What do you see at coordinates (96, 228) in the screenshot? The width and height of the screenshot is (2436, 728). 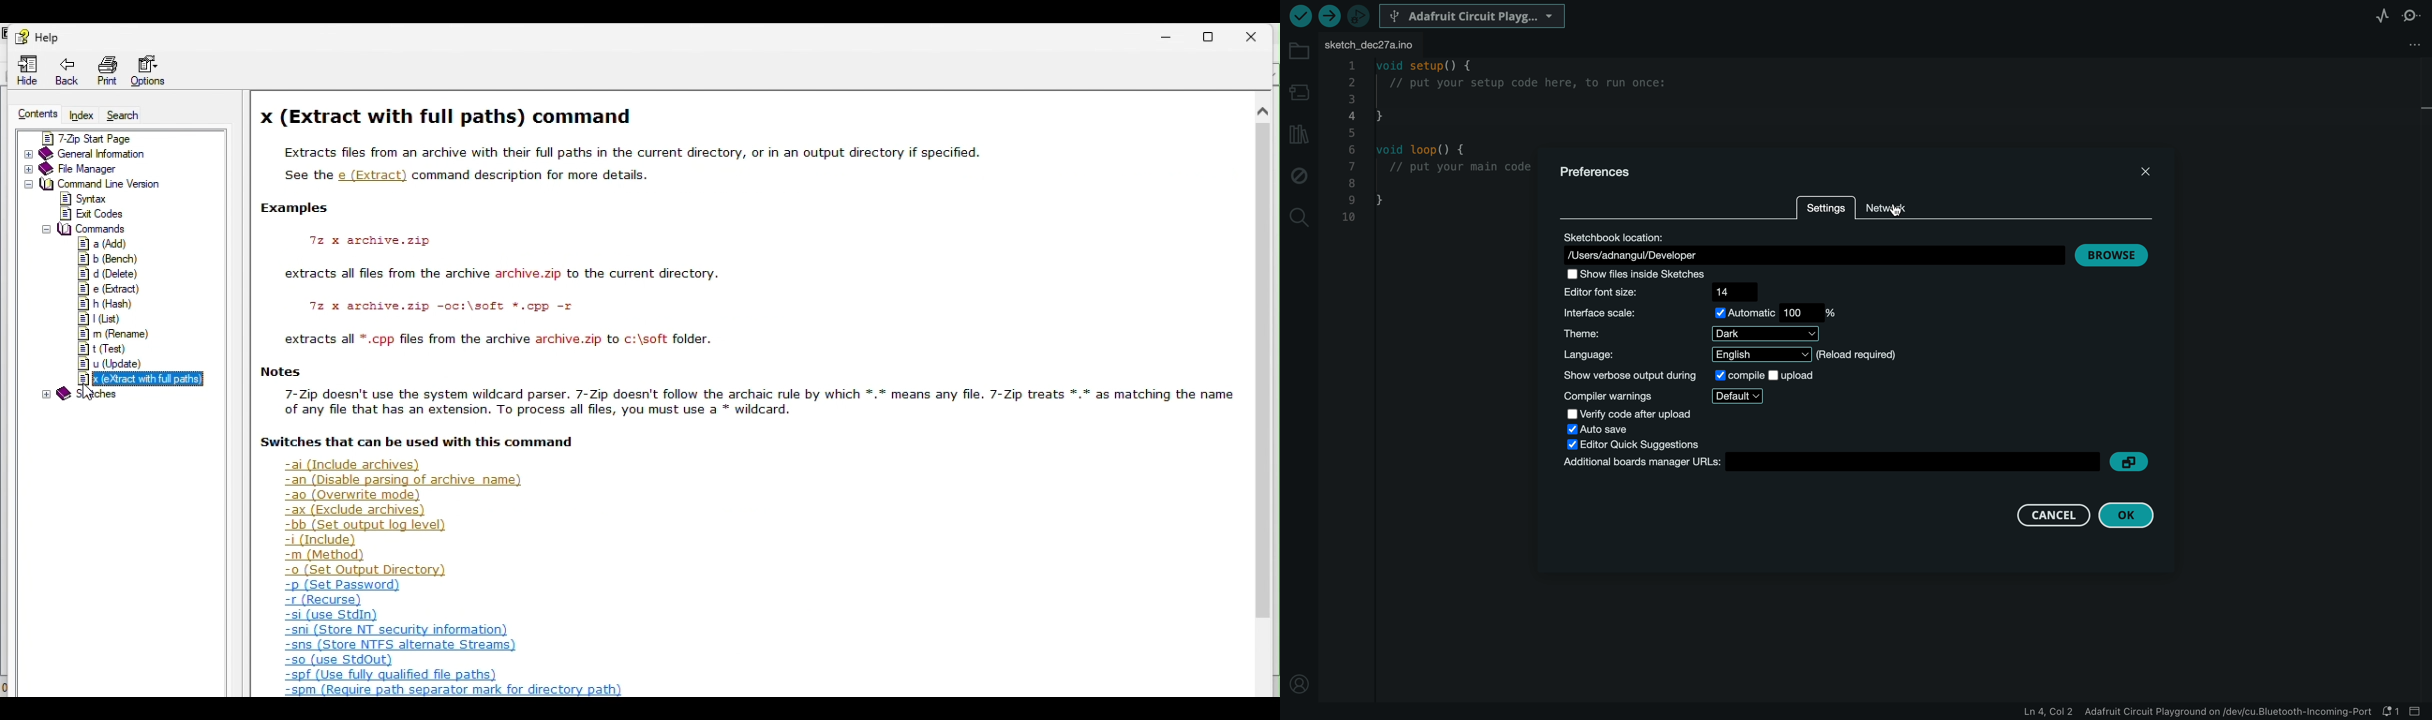 I see `Commands` at bounding box center [96, 228].